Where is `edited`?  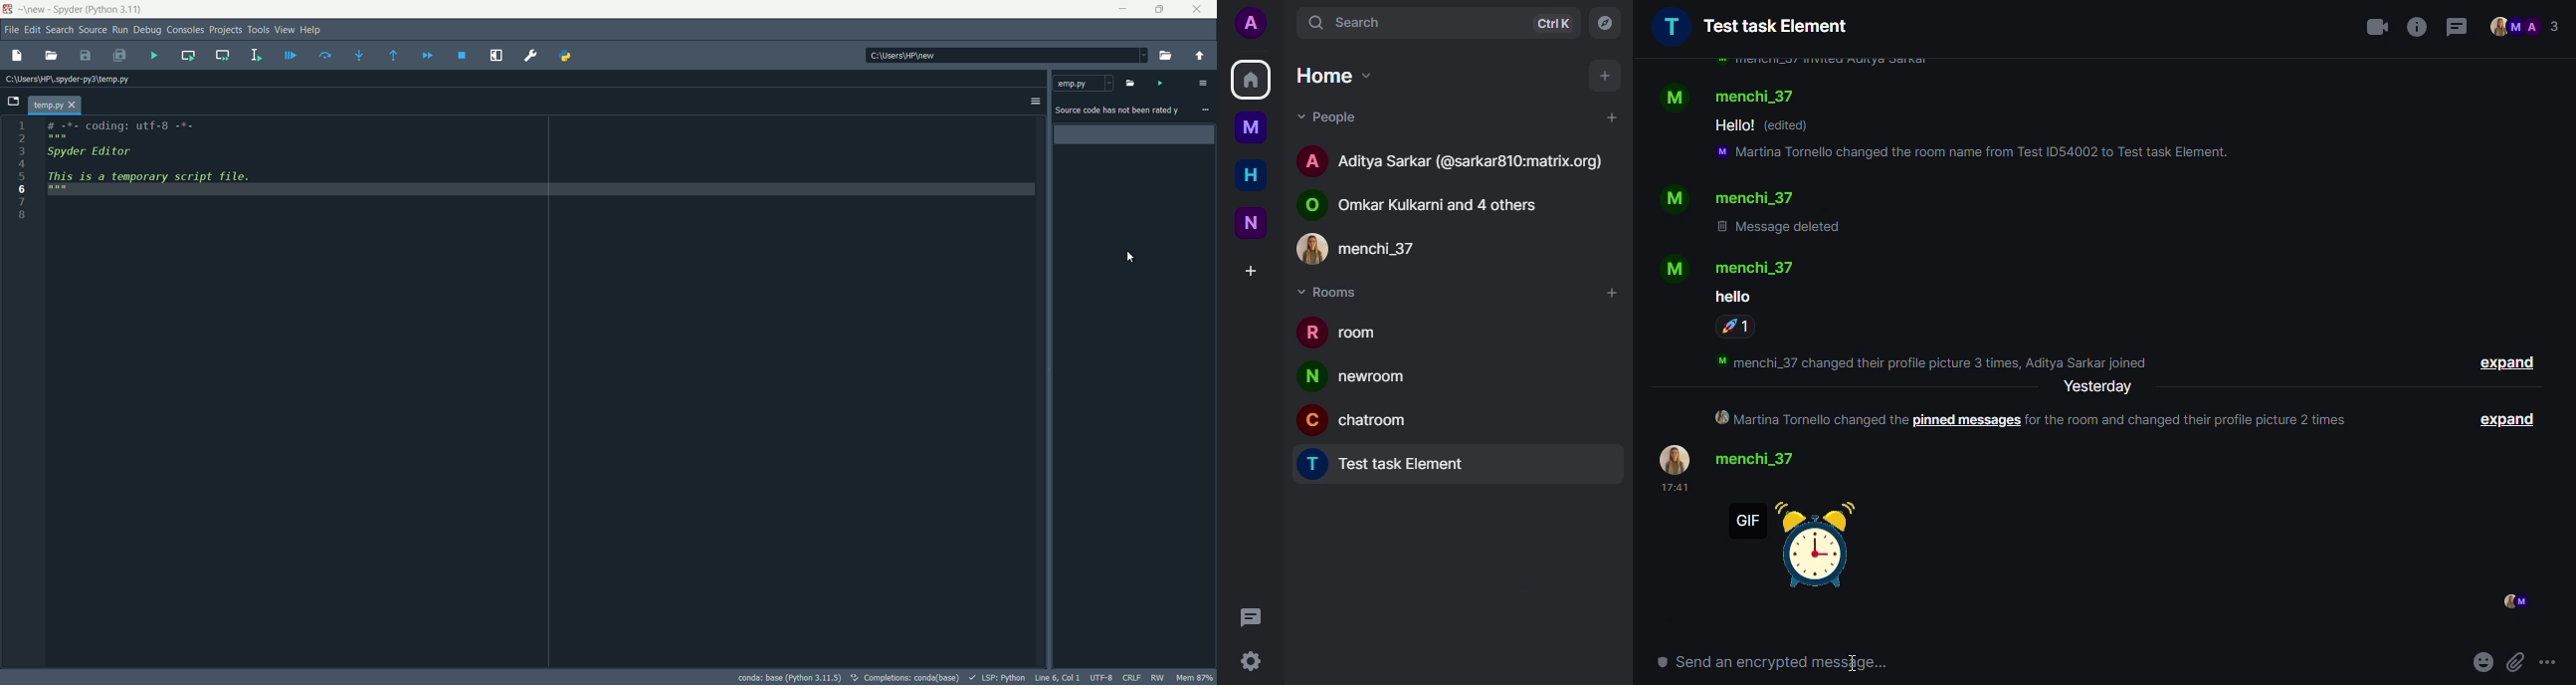 edited is located at coordinates (1791, 125).